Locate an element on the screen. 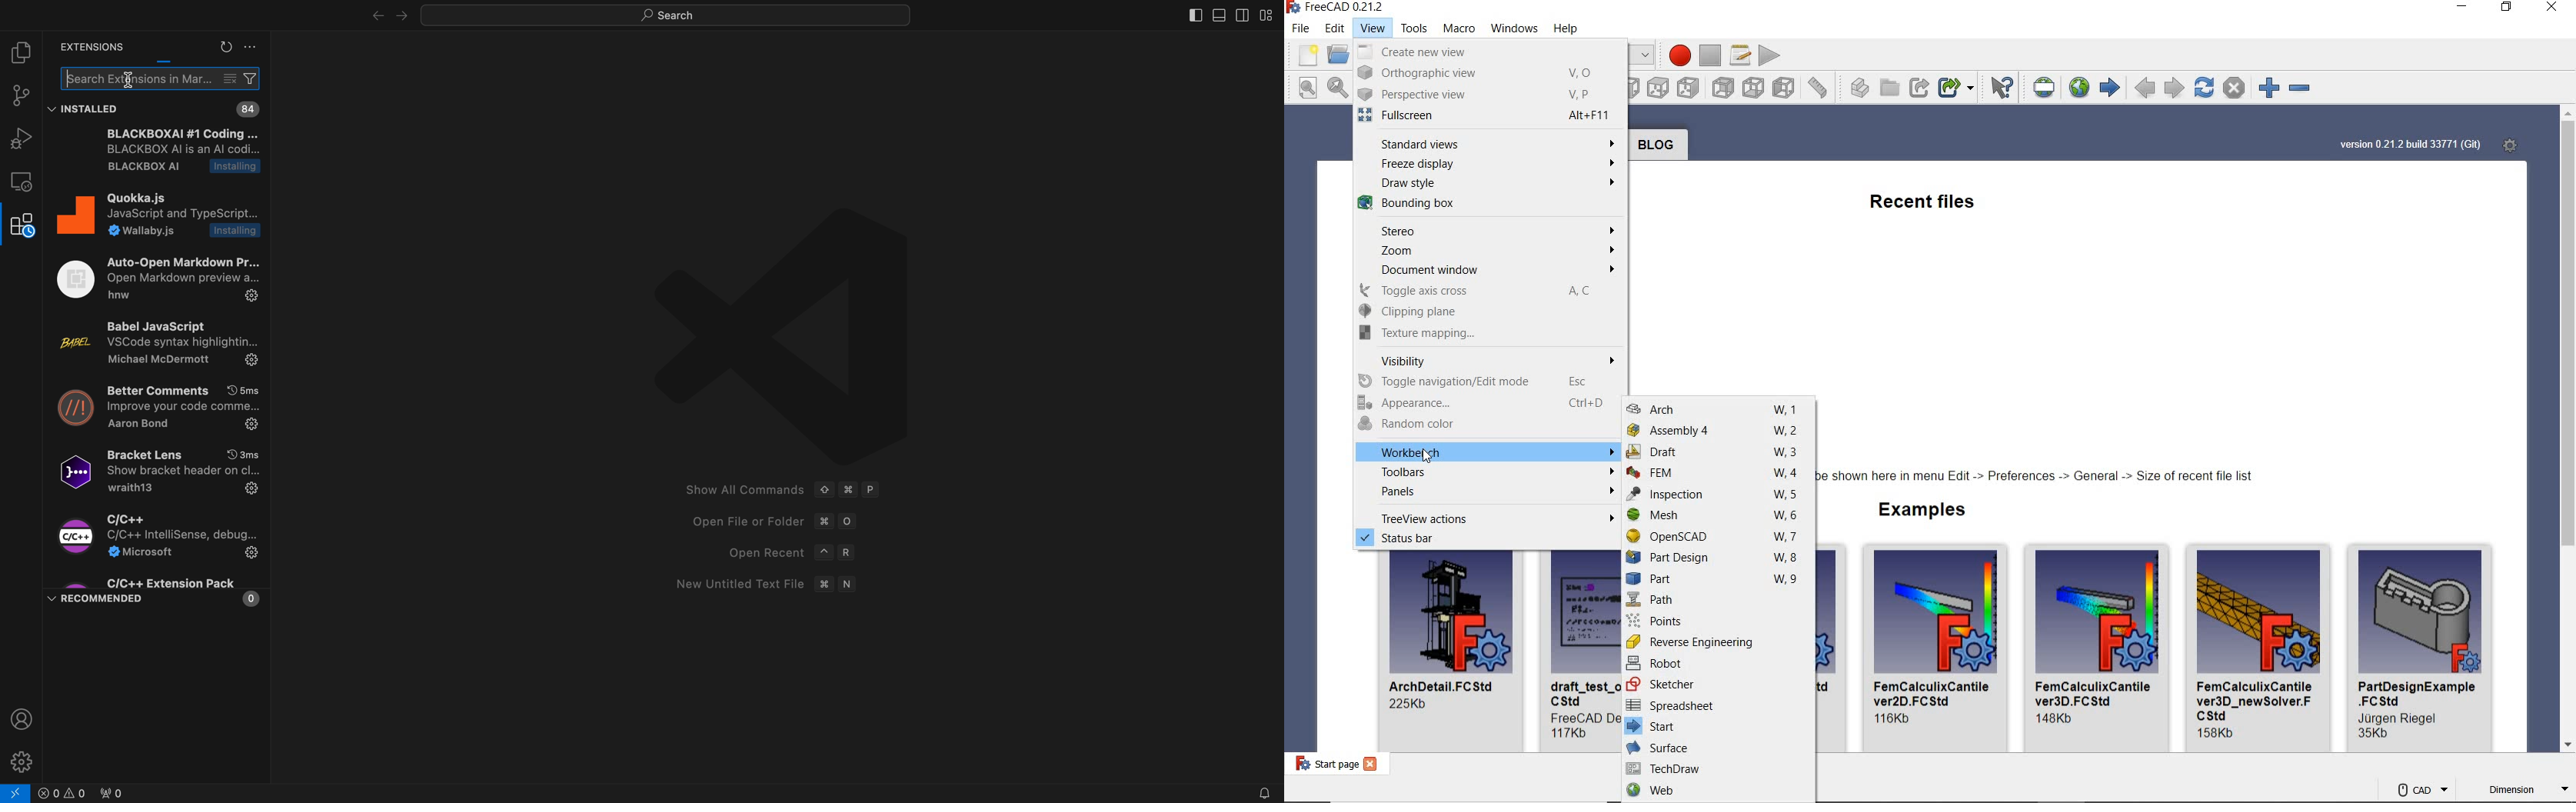 Image resolution: width=2576 pixels, height=812 pixels. macros is located at coordinates (1740, 55).